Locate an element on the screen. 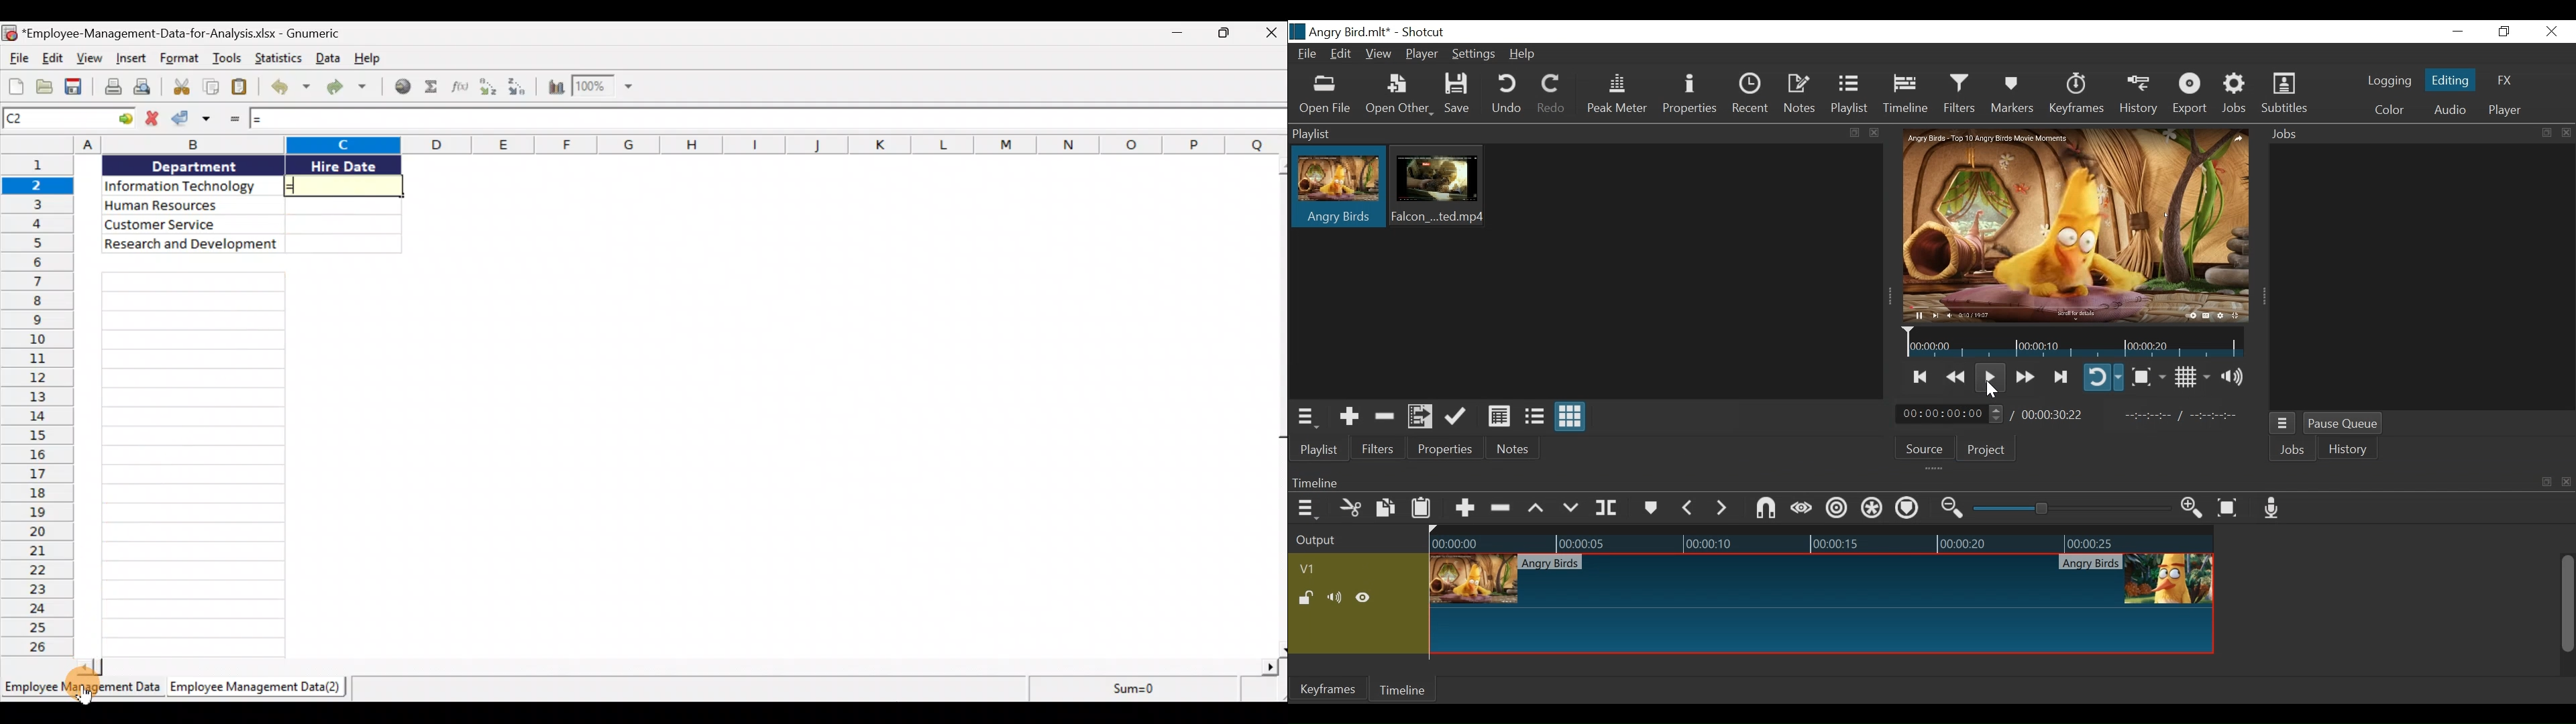 Image resolution: width=2576 pixels, height=728 pixels. sum=0 is located at coordinates (1140, 691).